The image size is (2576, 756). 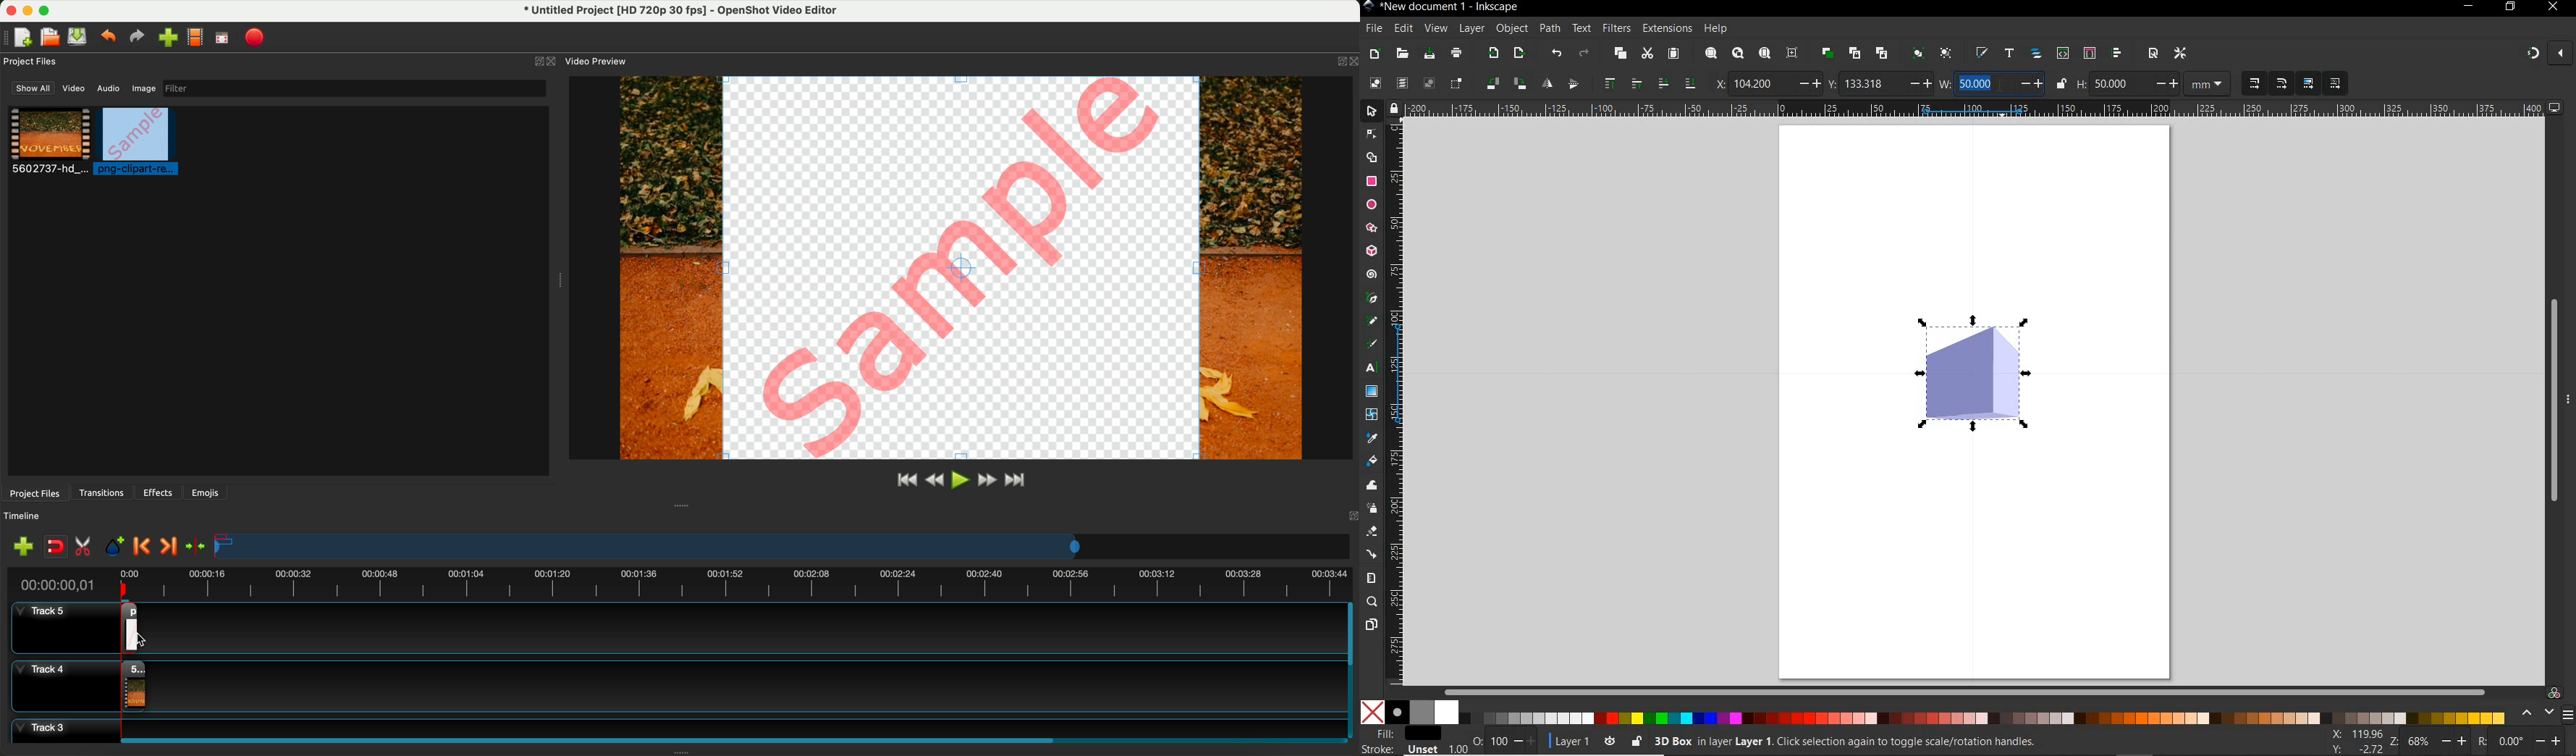 What do you see at coordinates (680, 583) in the screenshot?
I see `timeline` at bounding box center [680, 583].